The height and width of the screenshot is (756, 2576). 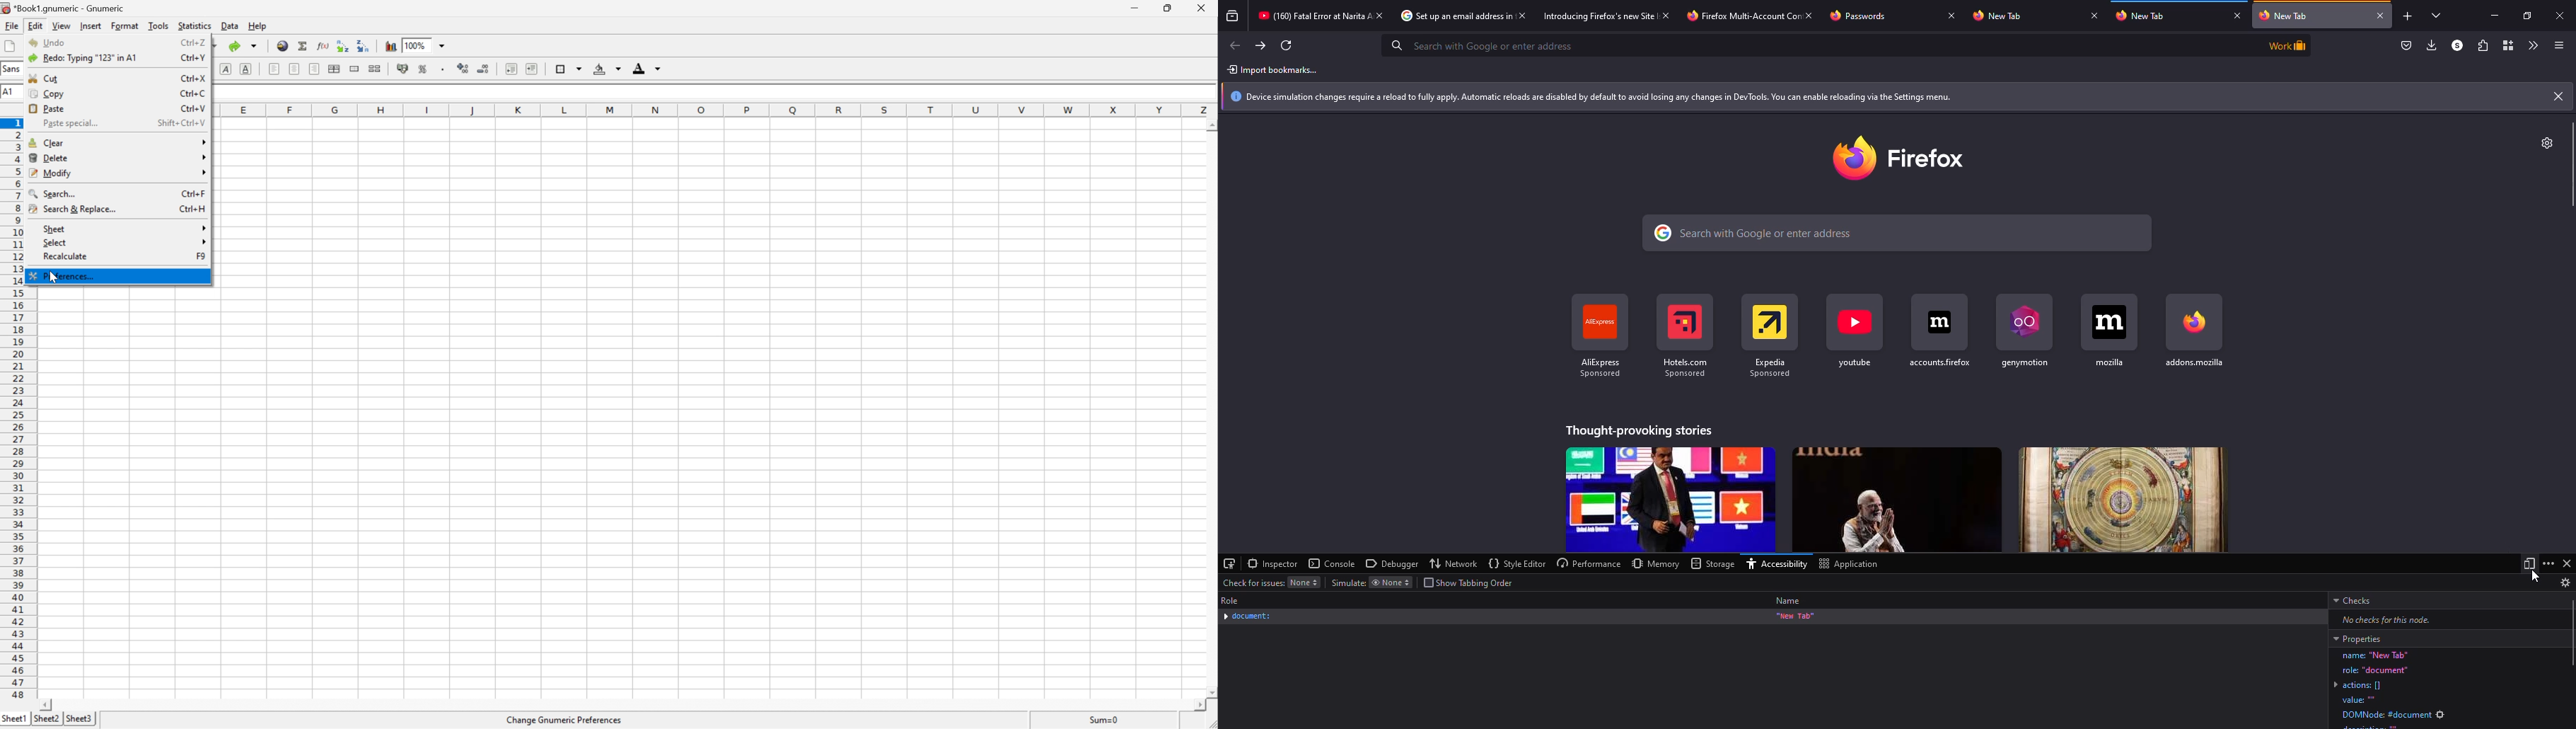 I want to click on search & replace  ctrl+h, so click(x=119, y=210).